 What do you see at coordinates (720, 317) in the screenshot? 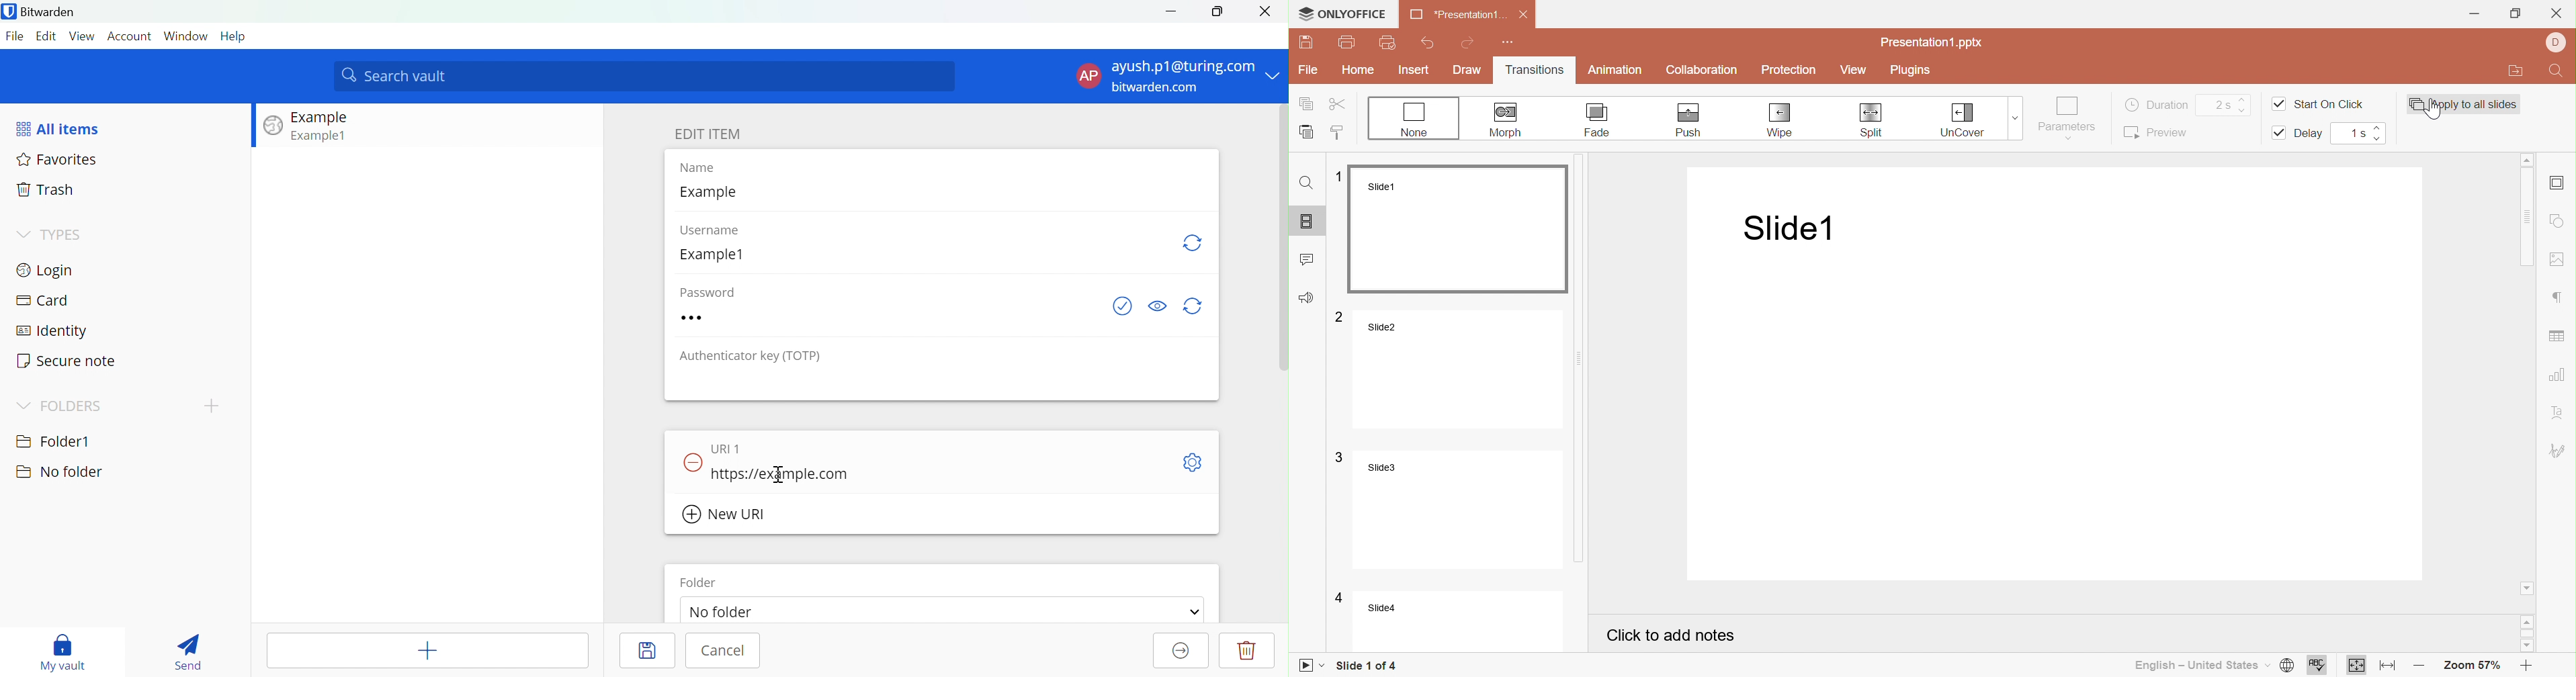
I see `Password` at bounding box center [720, 317].